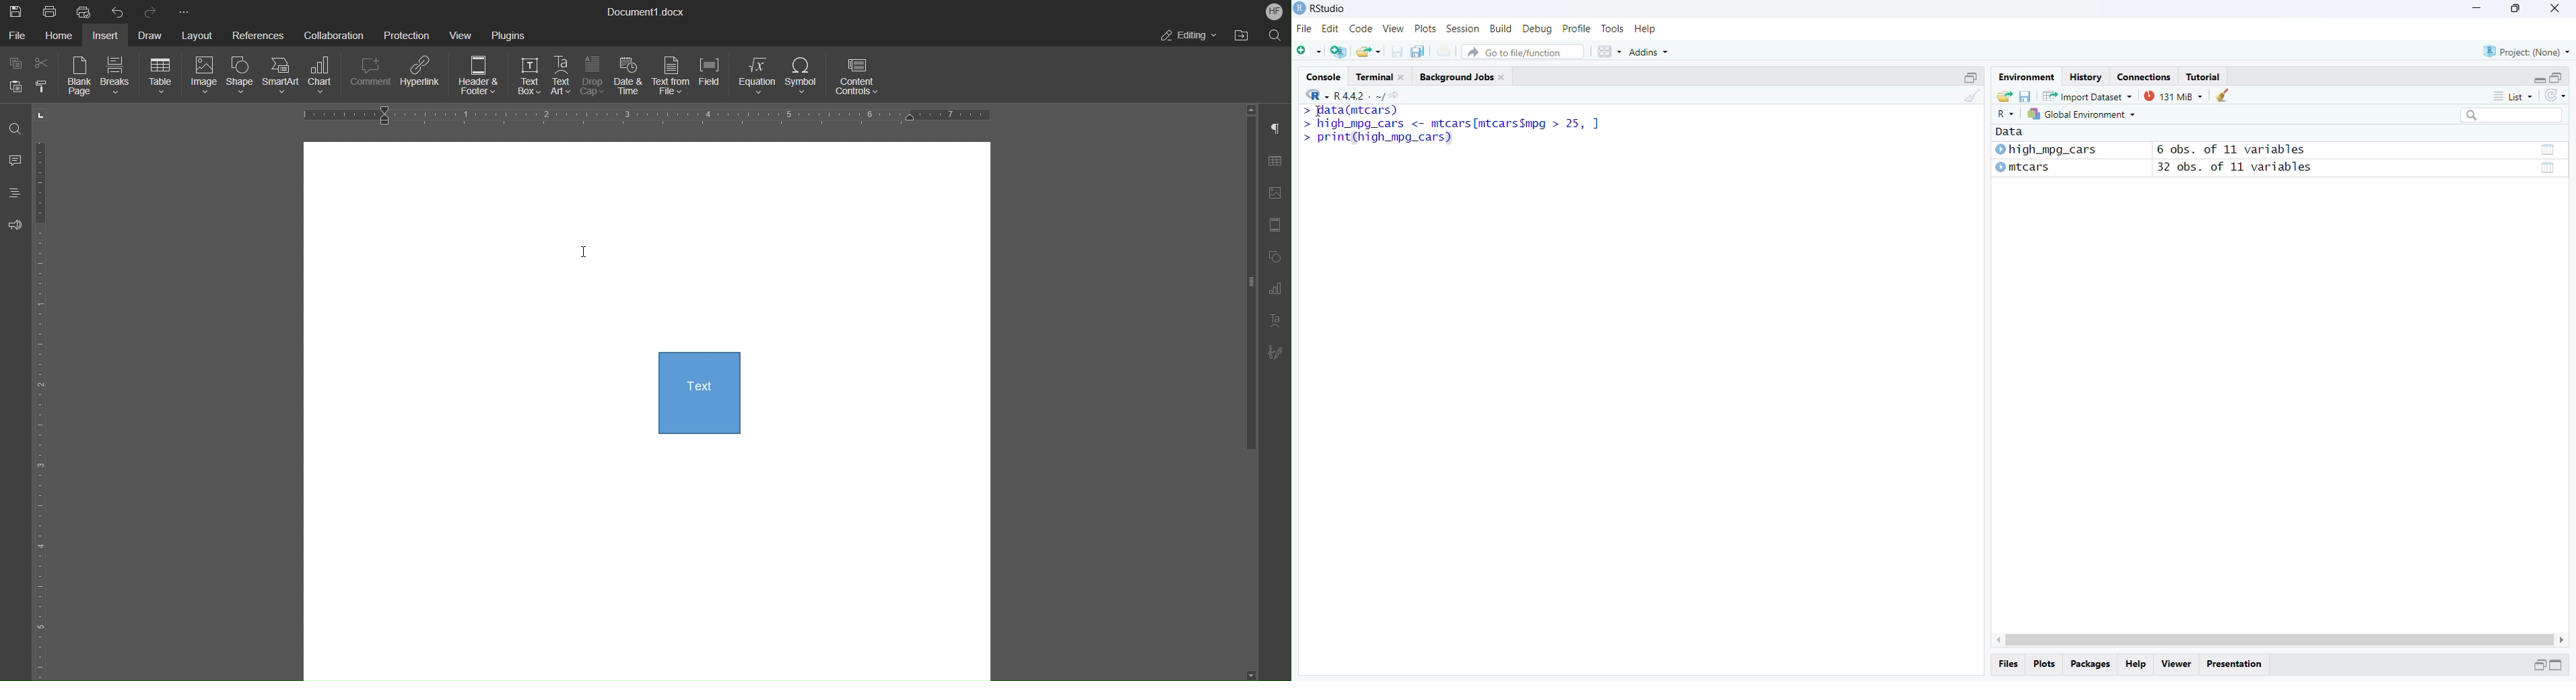  What do you see at coordinates (1279, 161) in the screenshot?
I see `Tables` at bounding box center [1279, 161].